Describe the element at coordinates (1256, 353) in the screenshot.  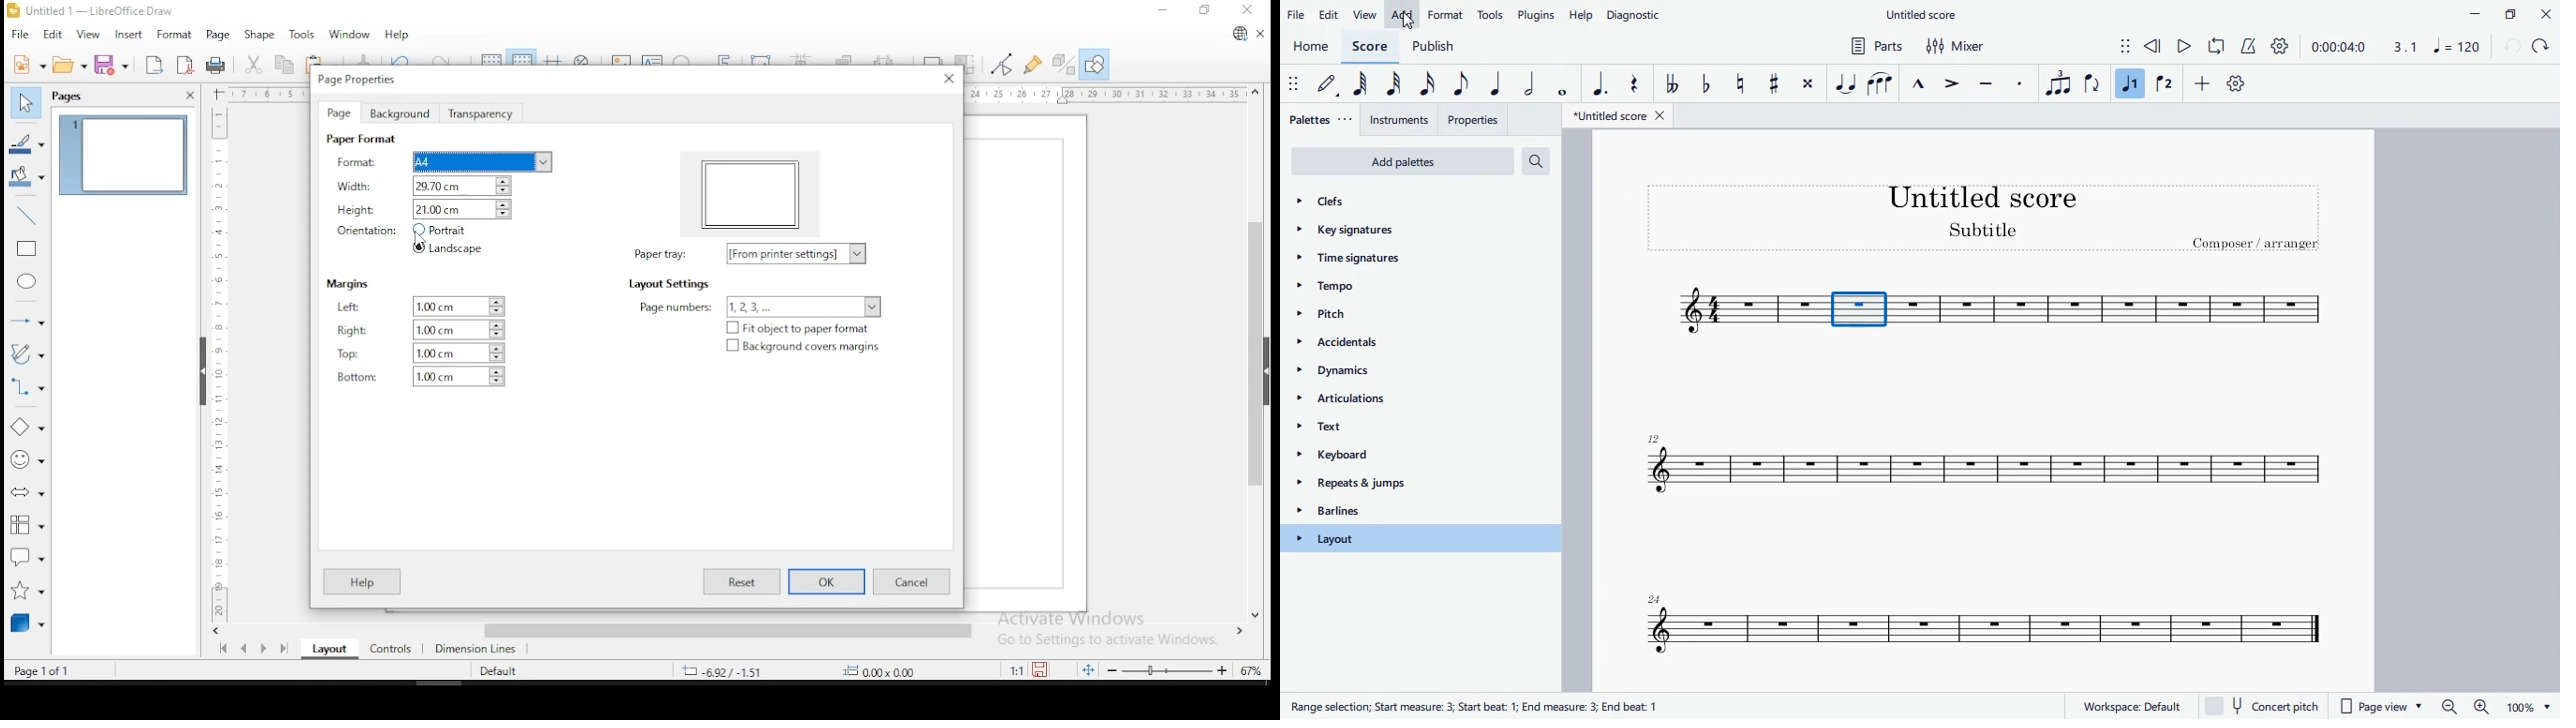
I see `scroll bar` at that location.